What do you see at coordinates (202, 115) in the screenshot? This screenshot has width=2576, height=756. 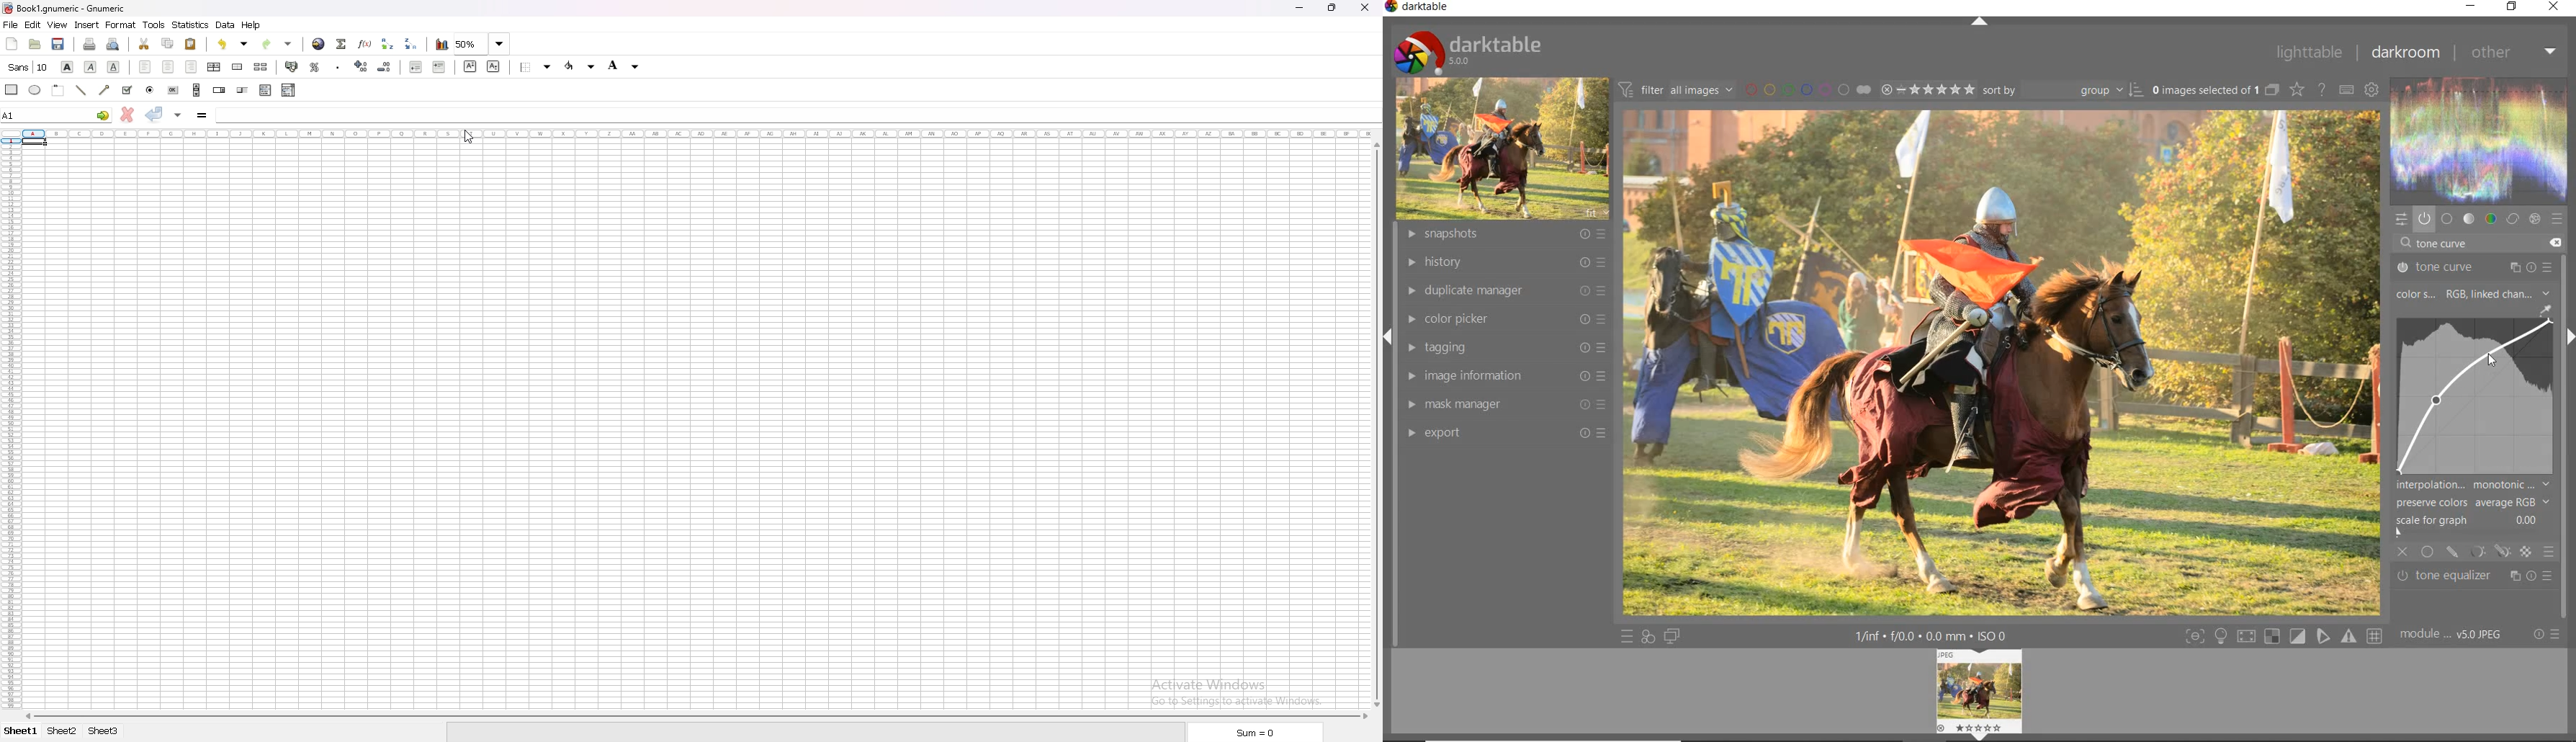 I see `formula` at bounding box center [202, 115].